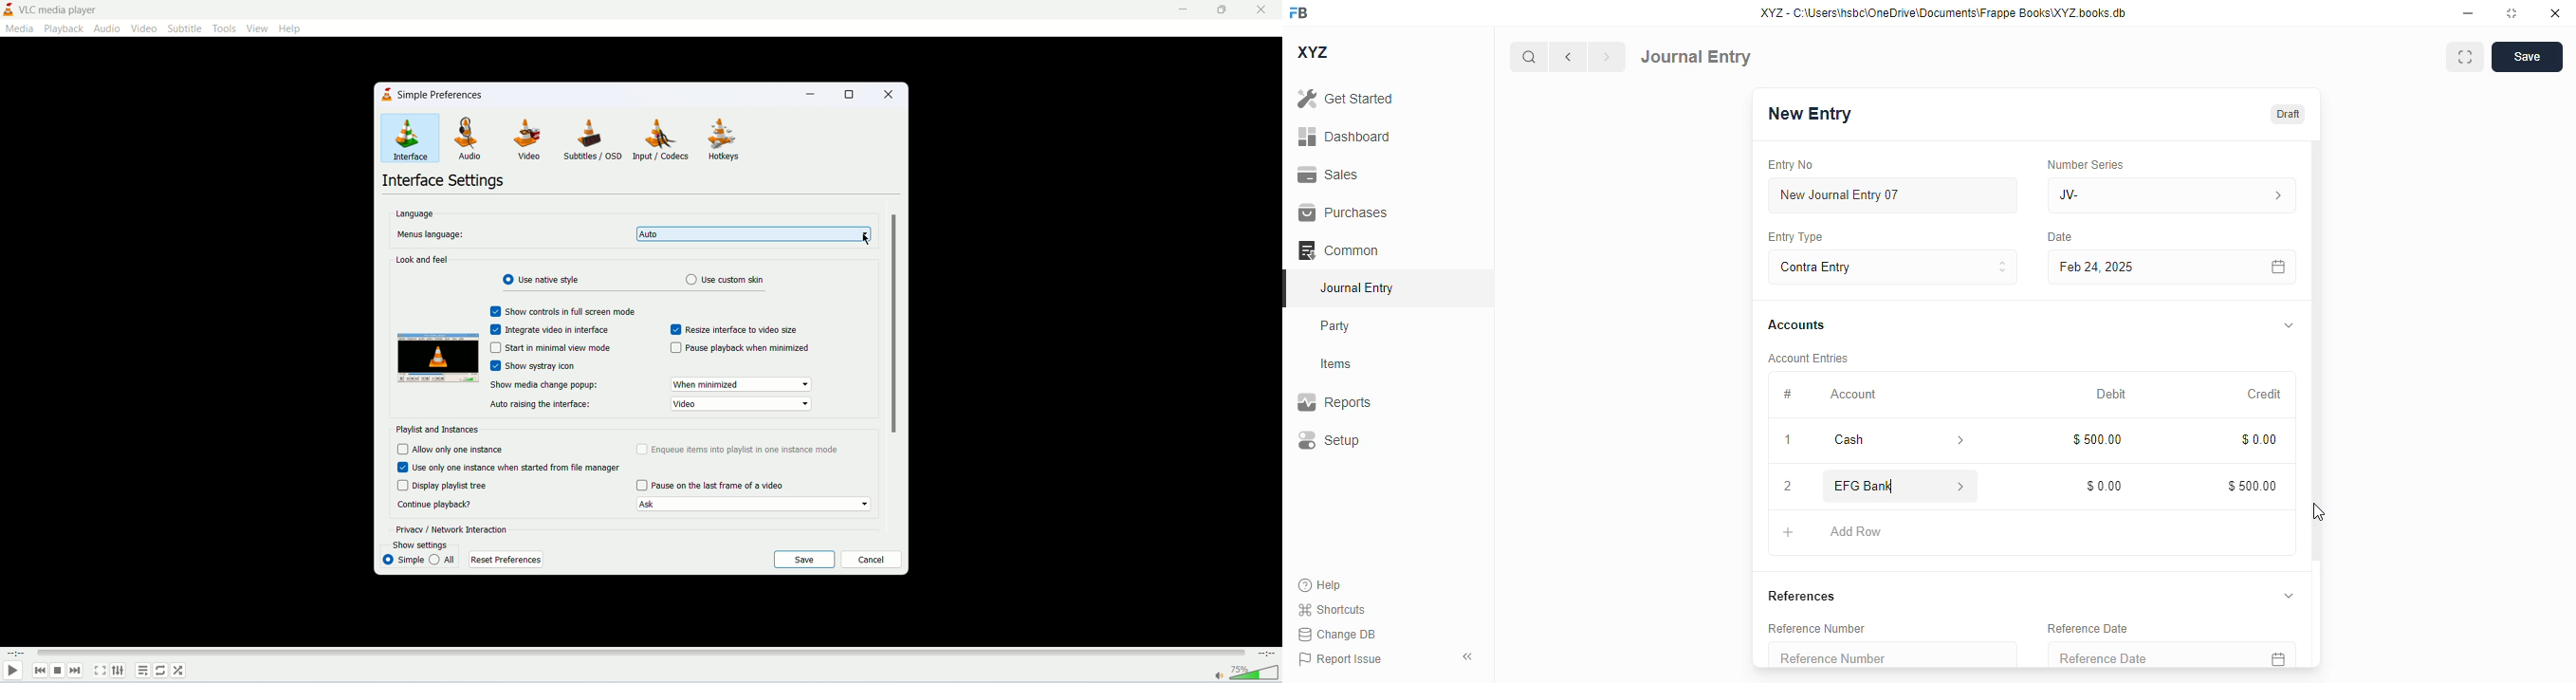 Image resolution: width=2576 pixels, height=700 pixels. I want to click on report issue, so click(1340, 658).